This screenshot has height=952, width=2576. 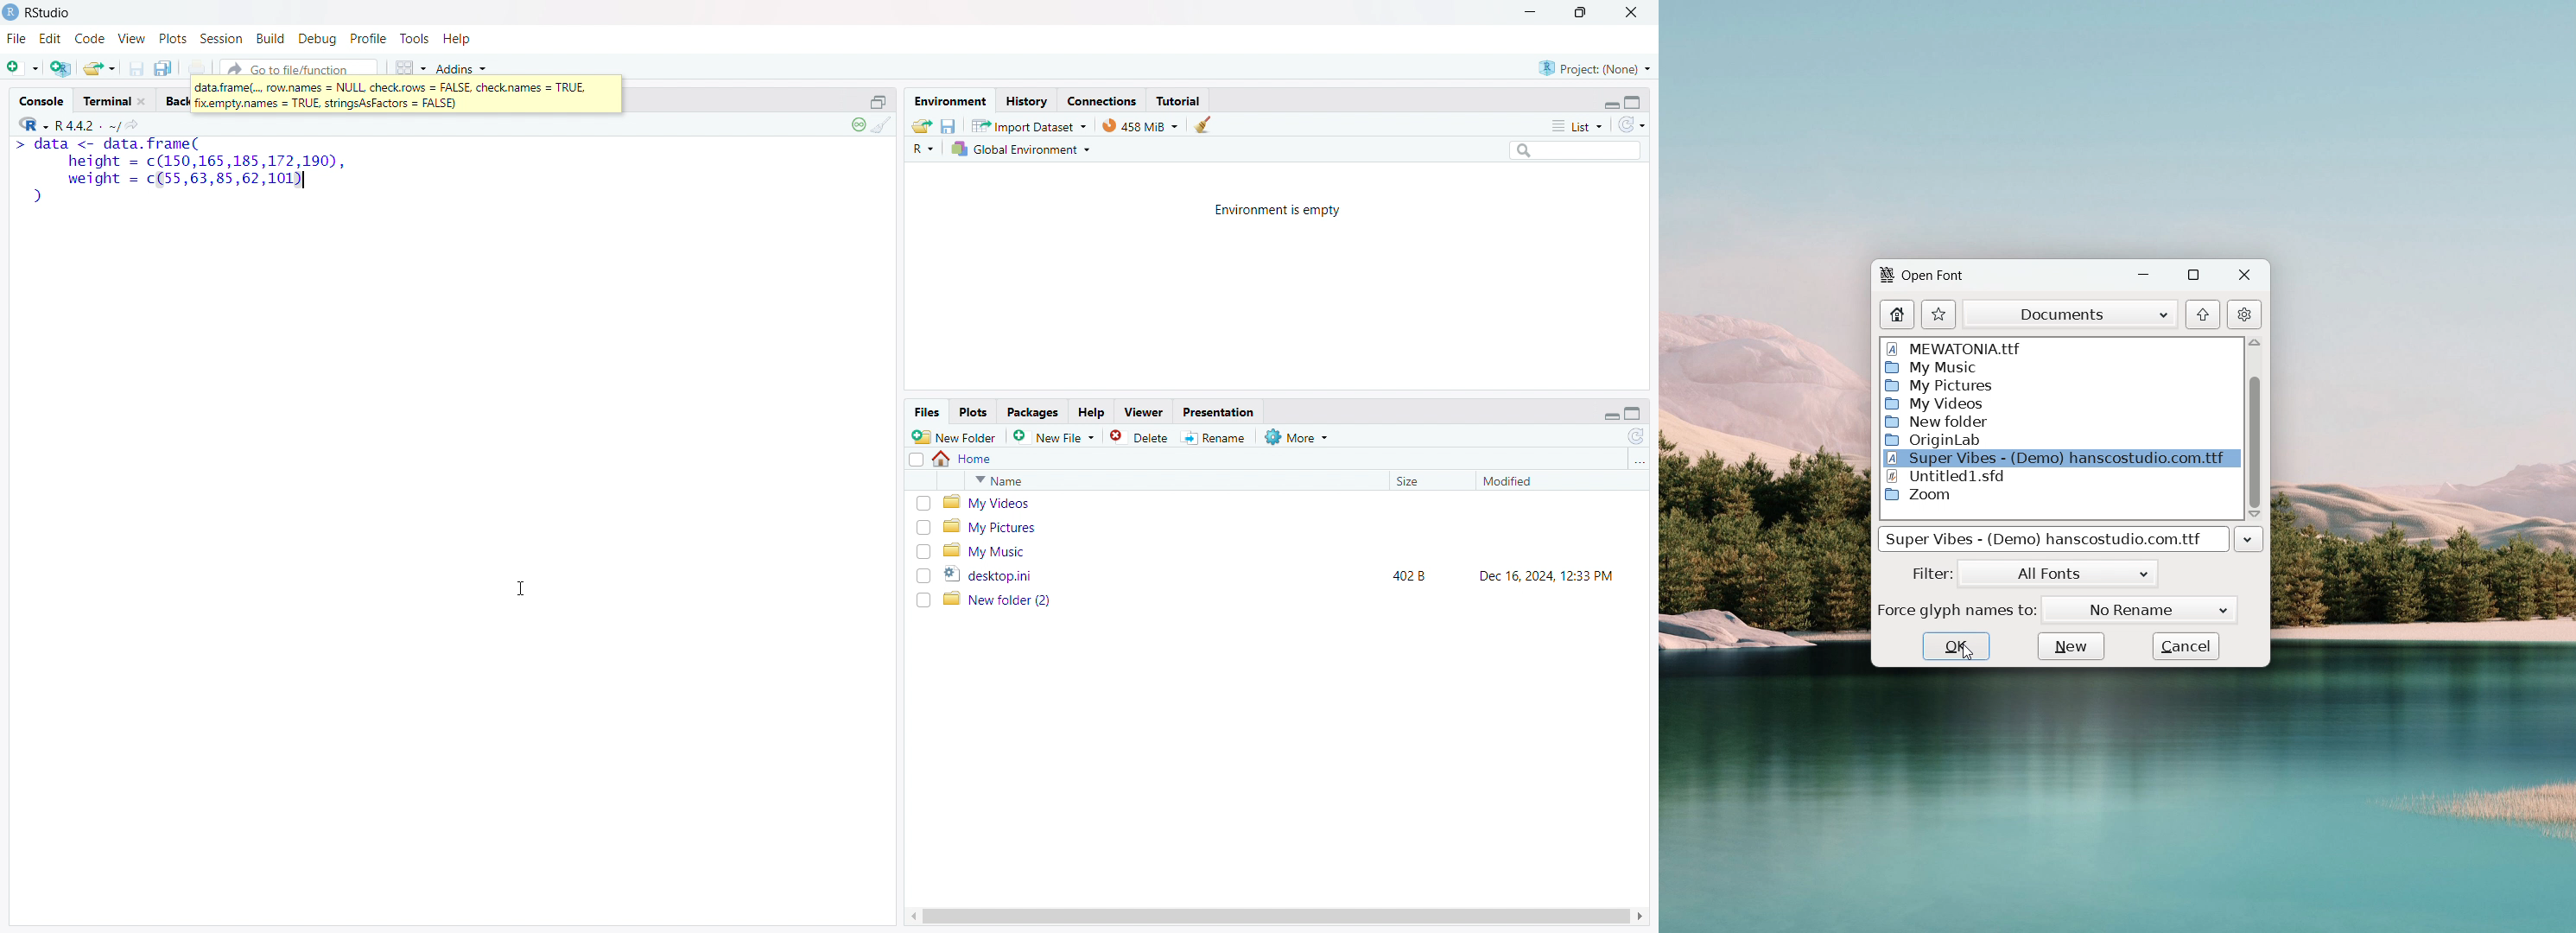 I want to click on desktop.in  402B Dec 16, 2024, 12:33PM, so click(x=1289, y=574).